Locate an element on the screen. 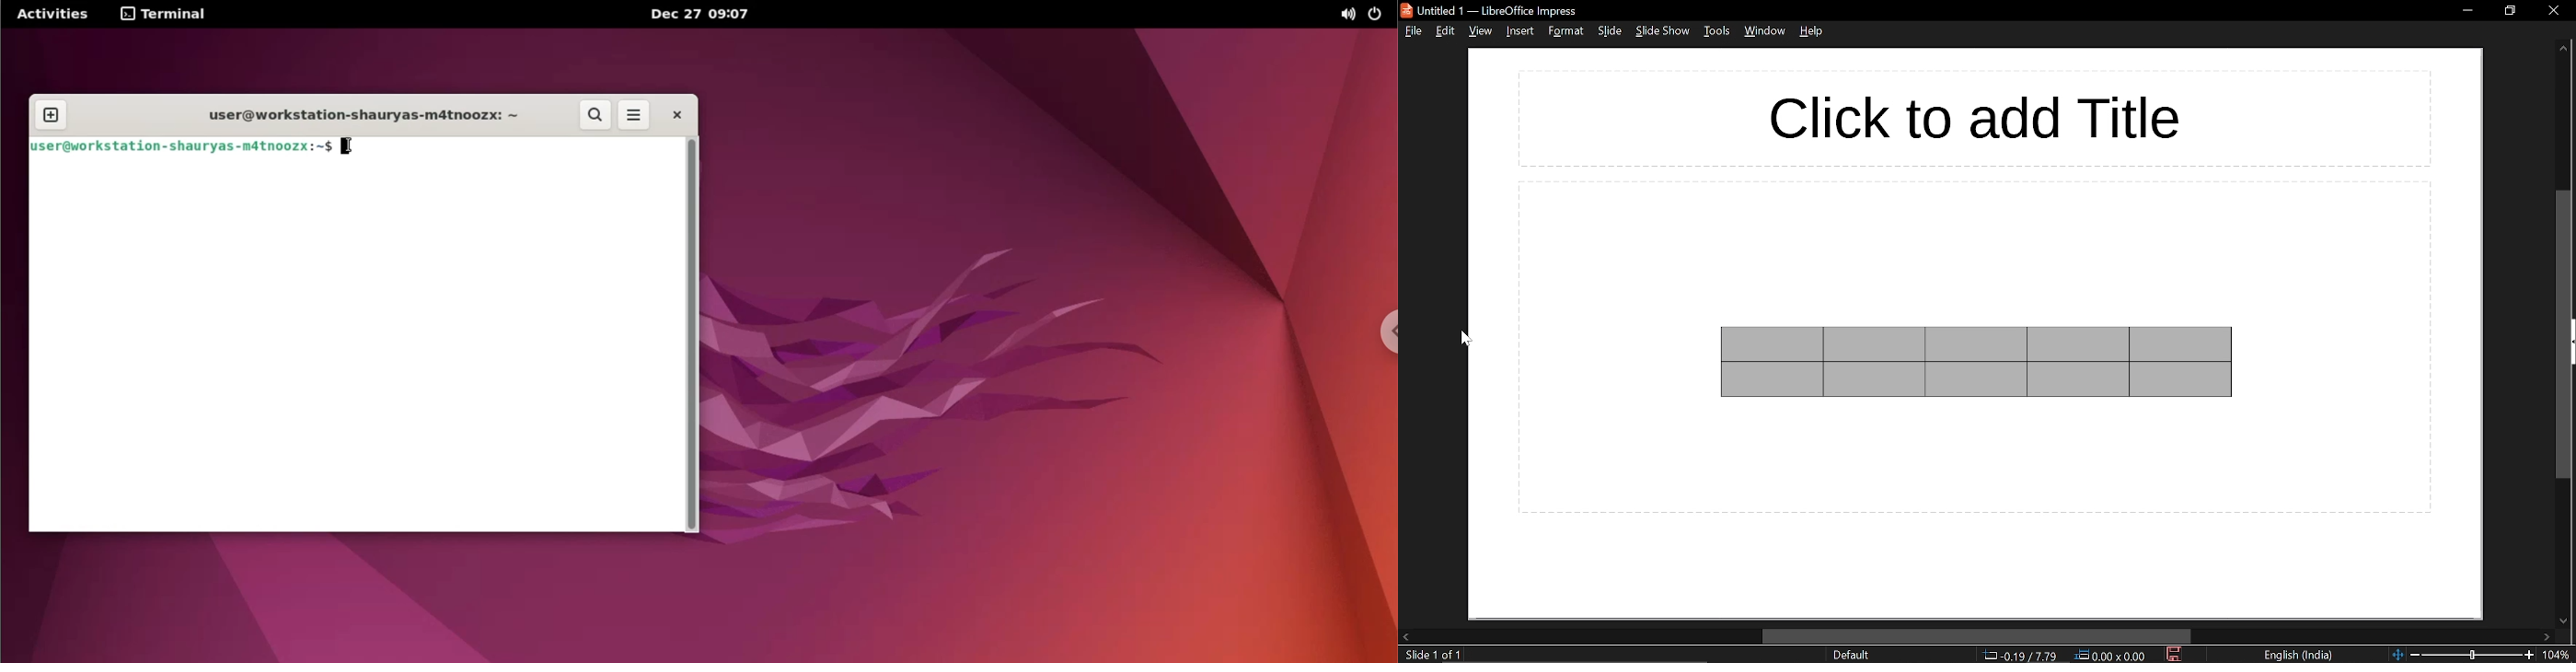  zoom out is located at coordinates (2417, 654).